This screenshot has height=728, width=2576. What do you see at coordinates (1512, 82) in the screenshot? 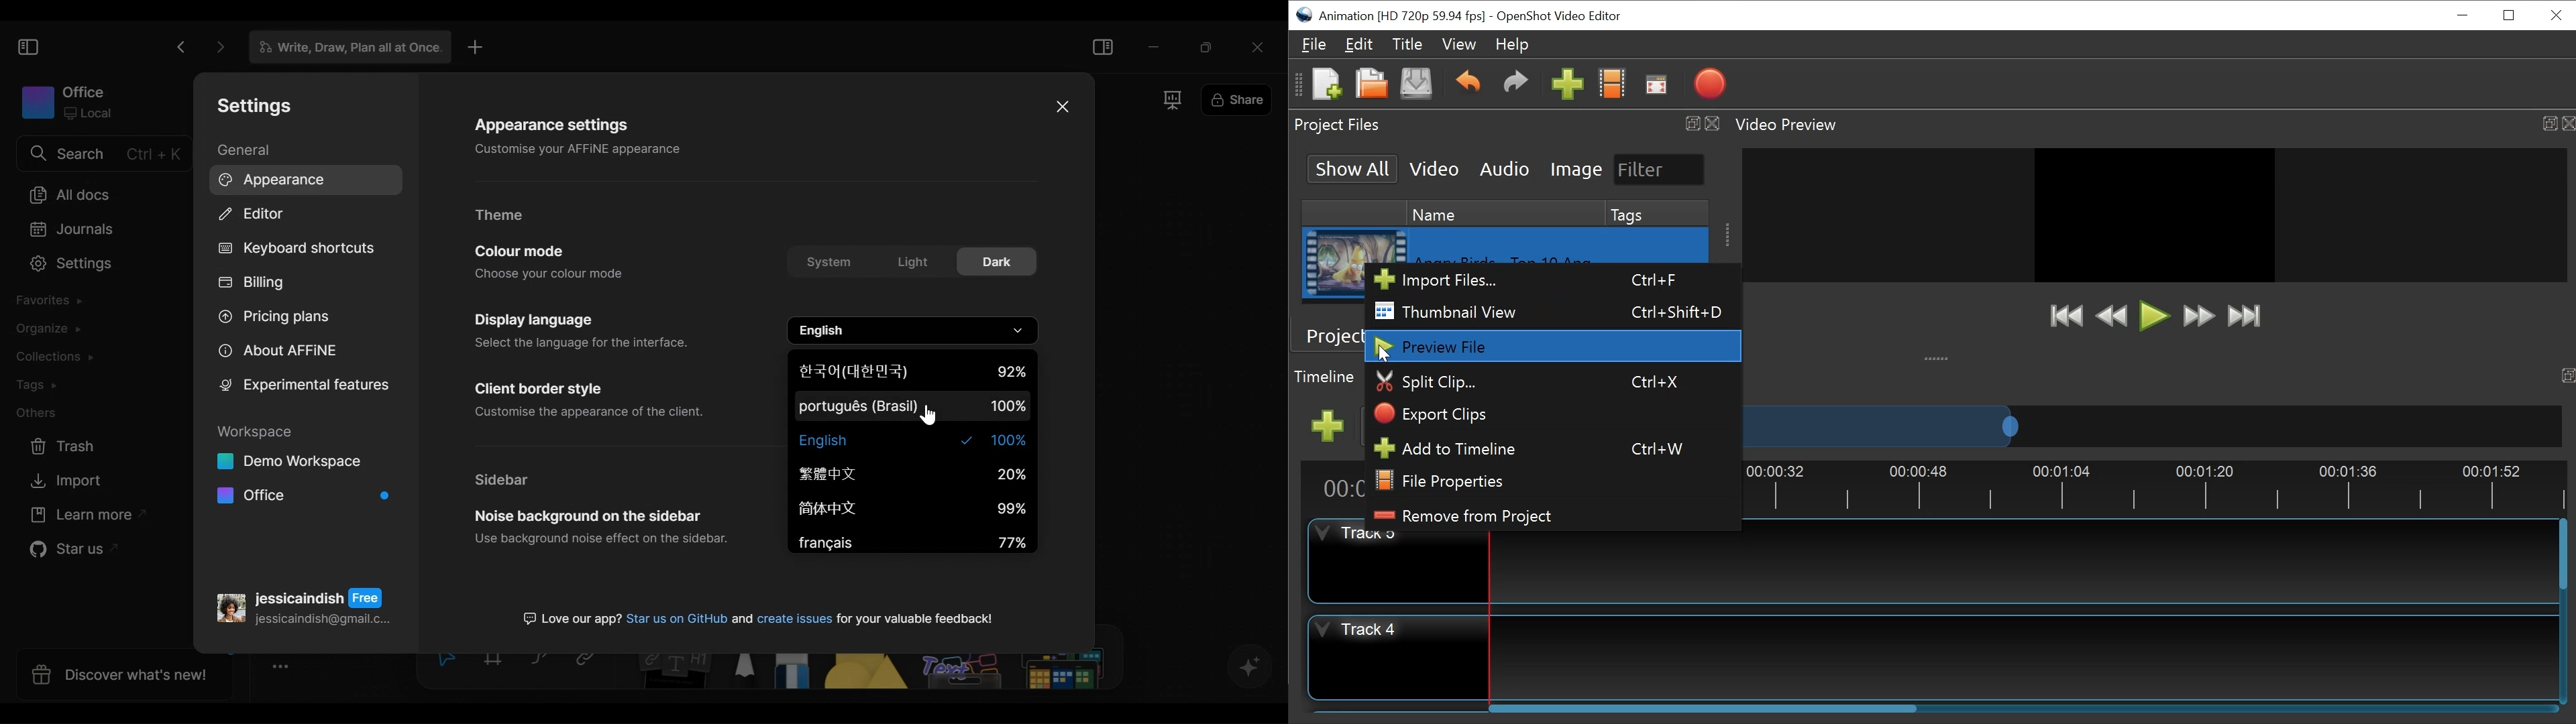
I see `Redo` at bounding box center [1512, 82].